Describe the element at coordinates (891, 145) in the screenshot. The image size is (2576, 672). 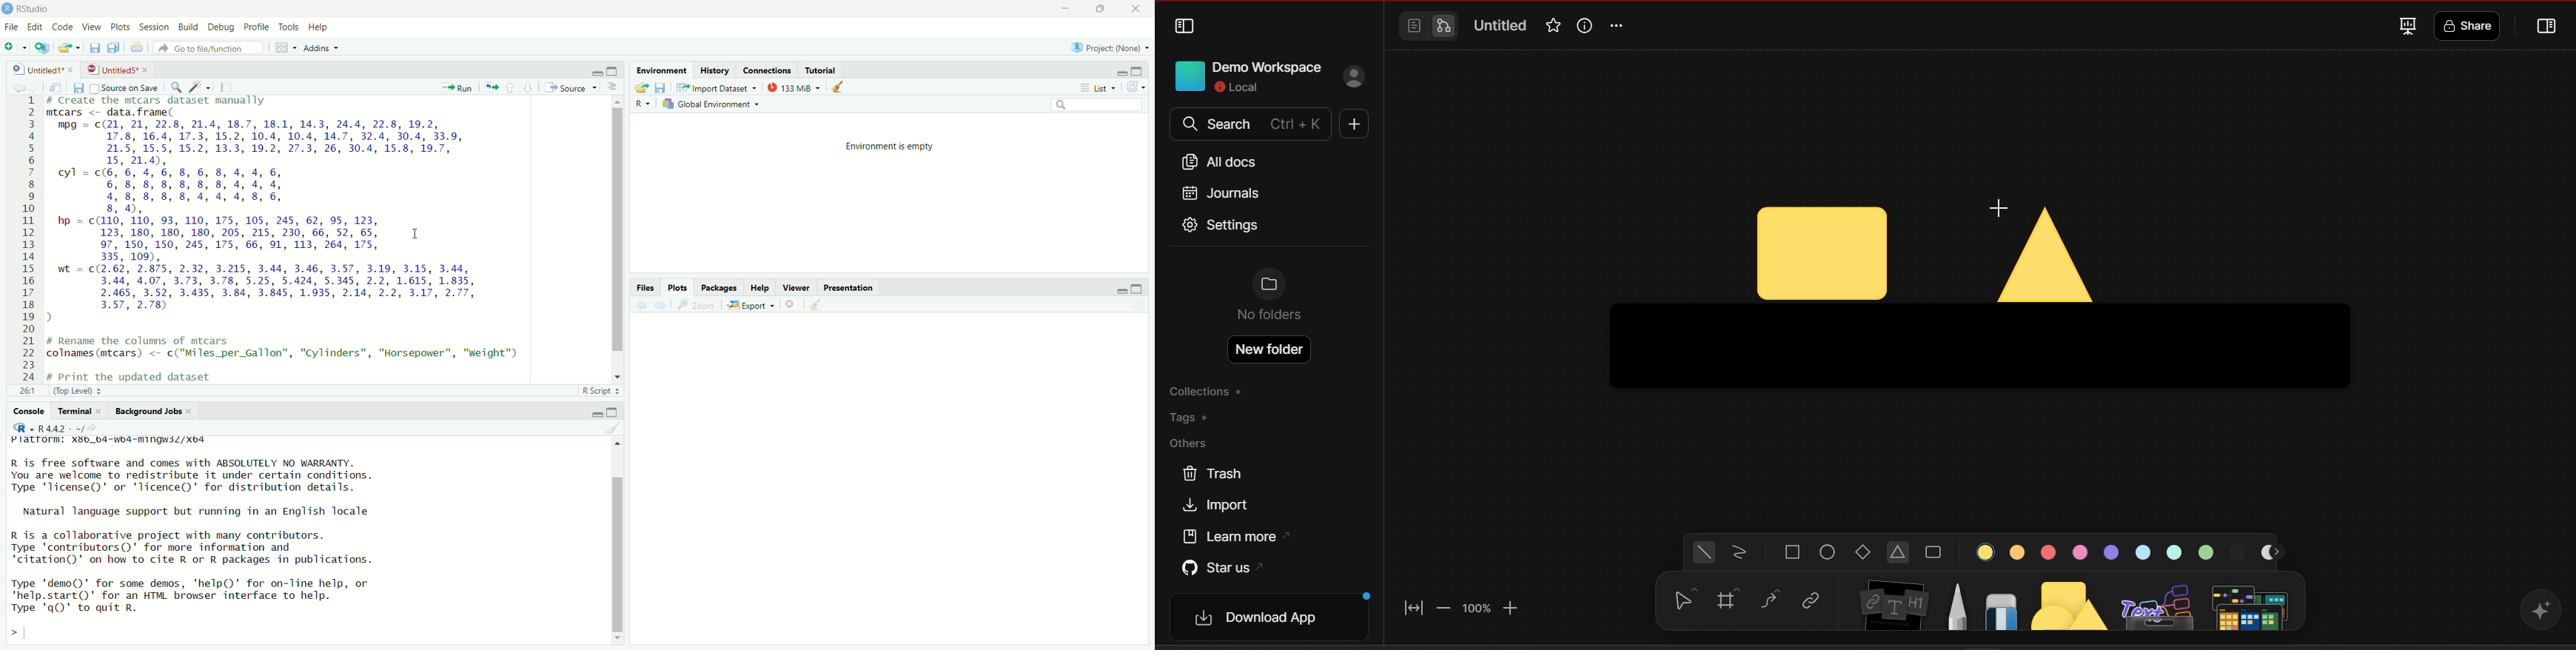
I see `Environment is empty` at that location.